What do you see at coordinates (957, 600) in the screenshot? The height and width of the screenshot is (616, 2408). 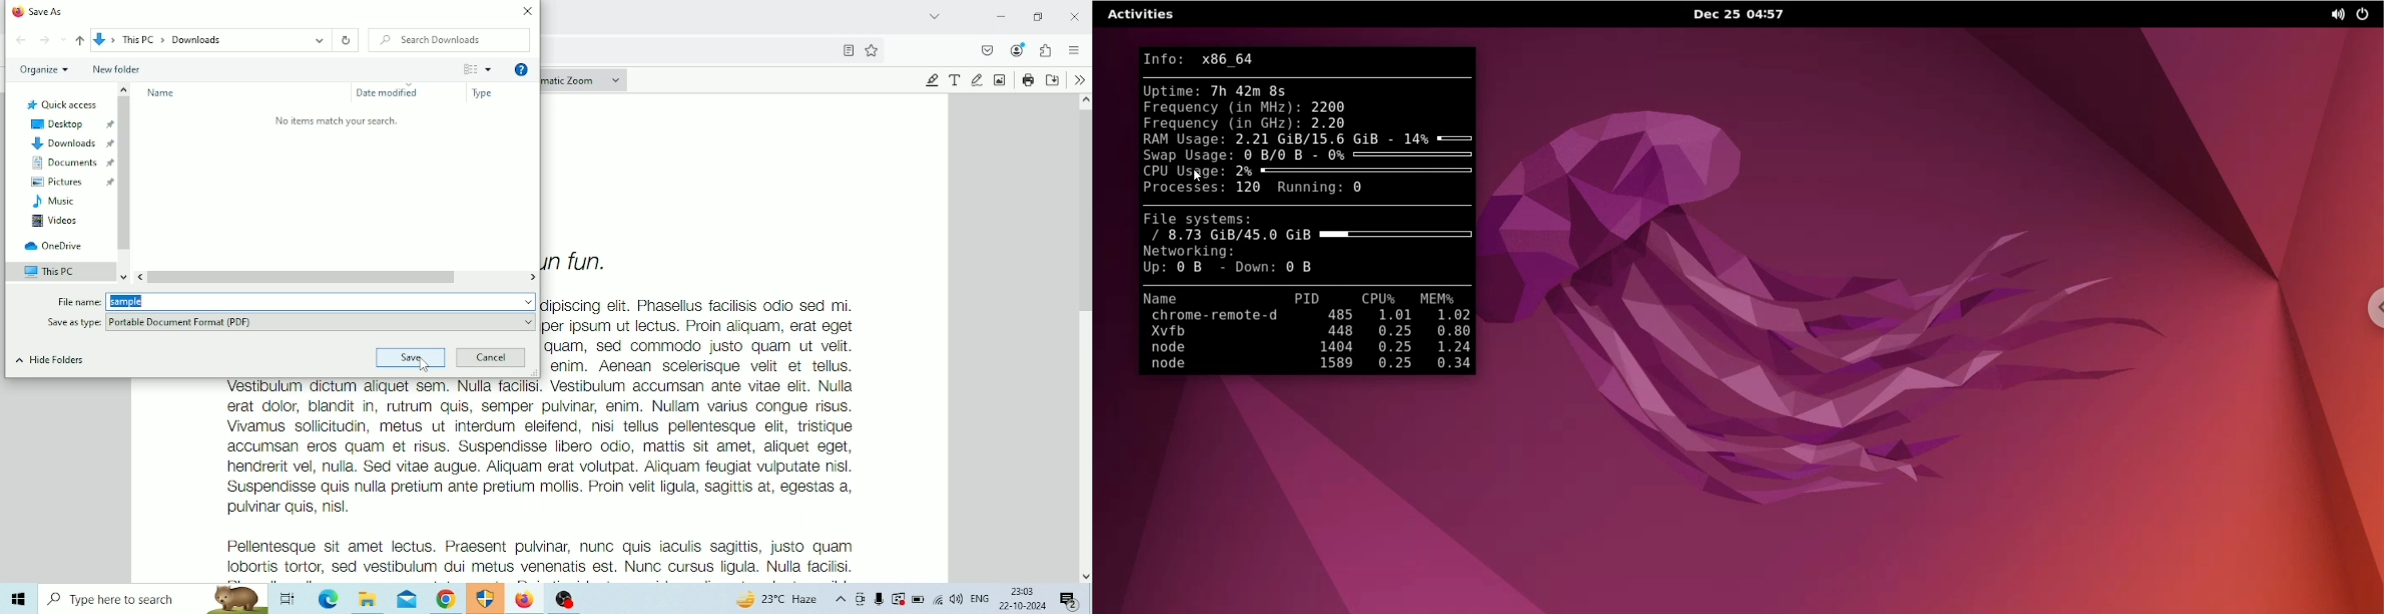 I see `Speakers` at bounding box center [957, 600].